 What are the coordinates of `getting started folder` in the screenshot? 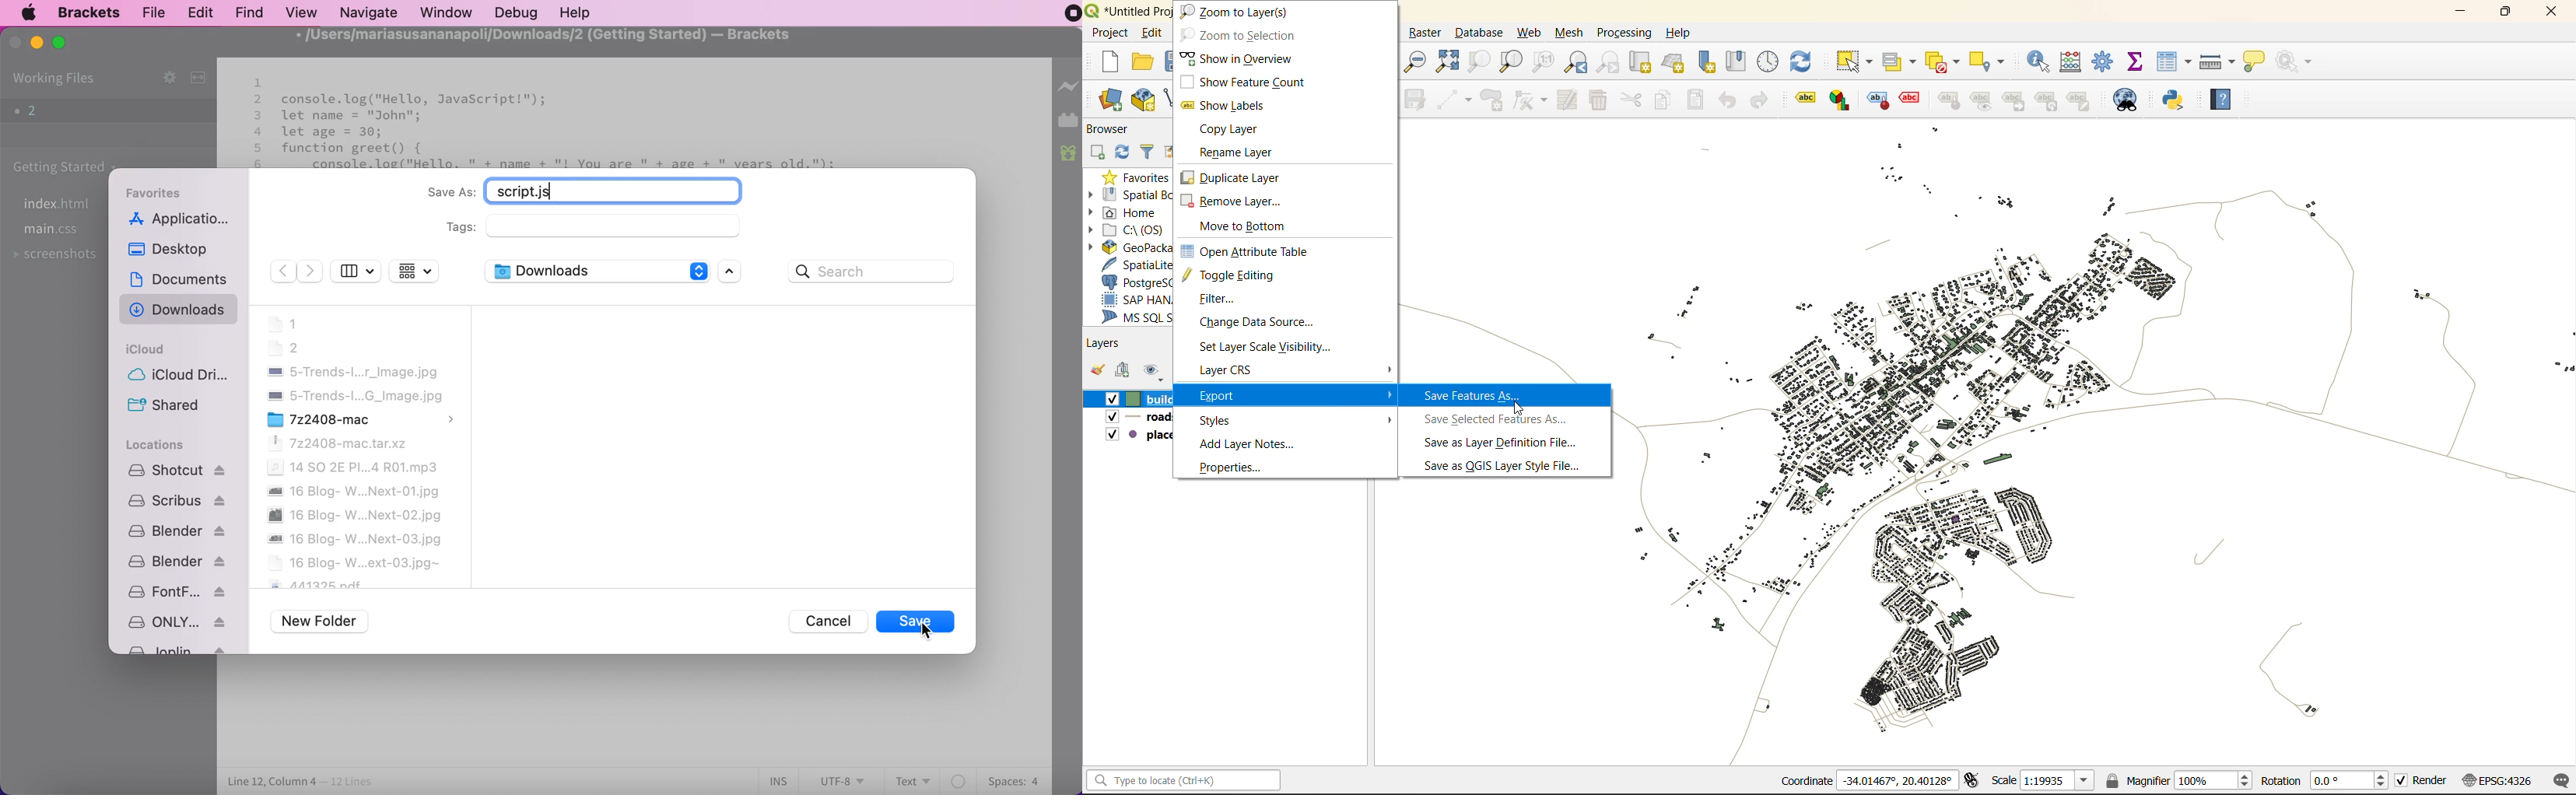 It's located at (62, 166).